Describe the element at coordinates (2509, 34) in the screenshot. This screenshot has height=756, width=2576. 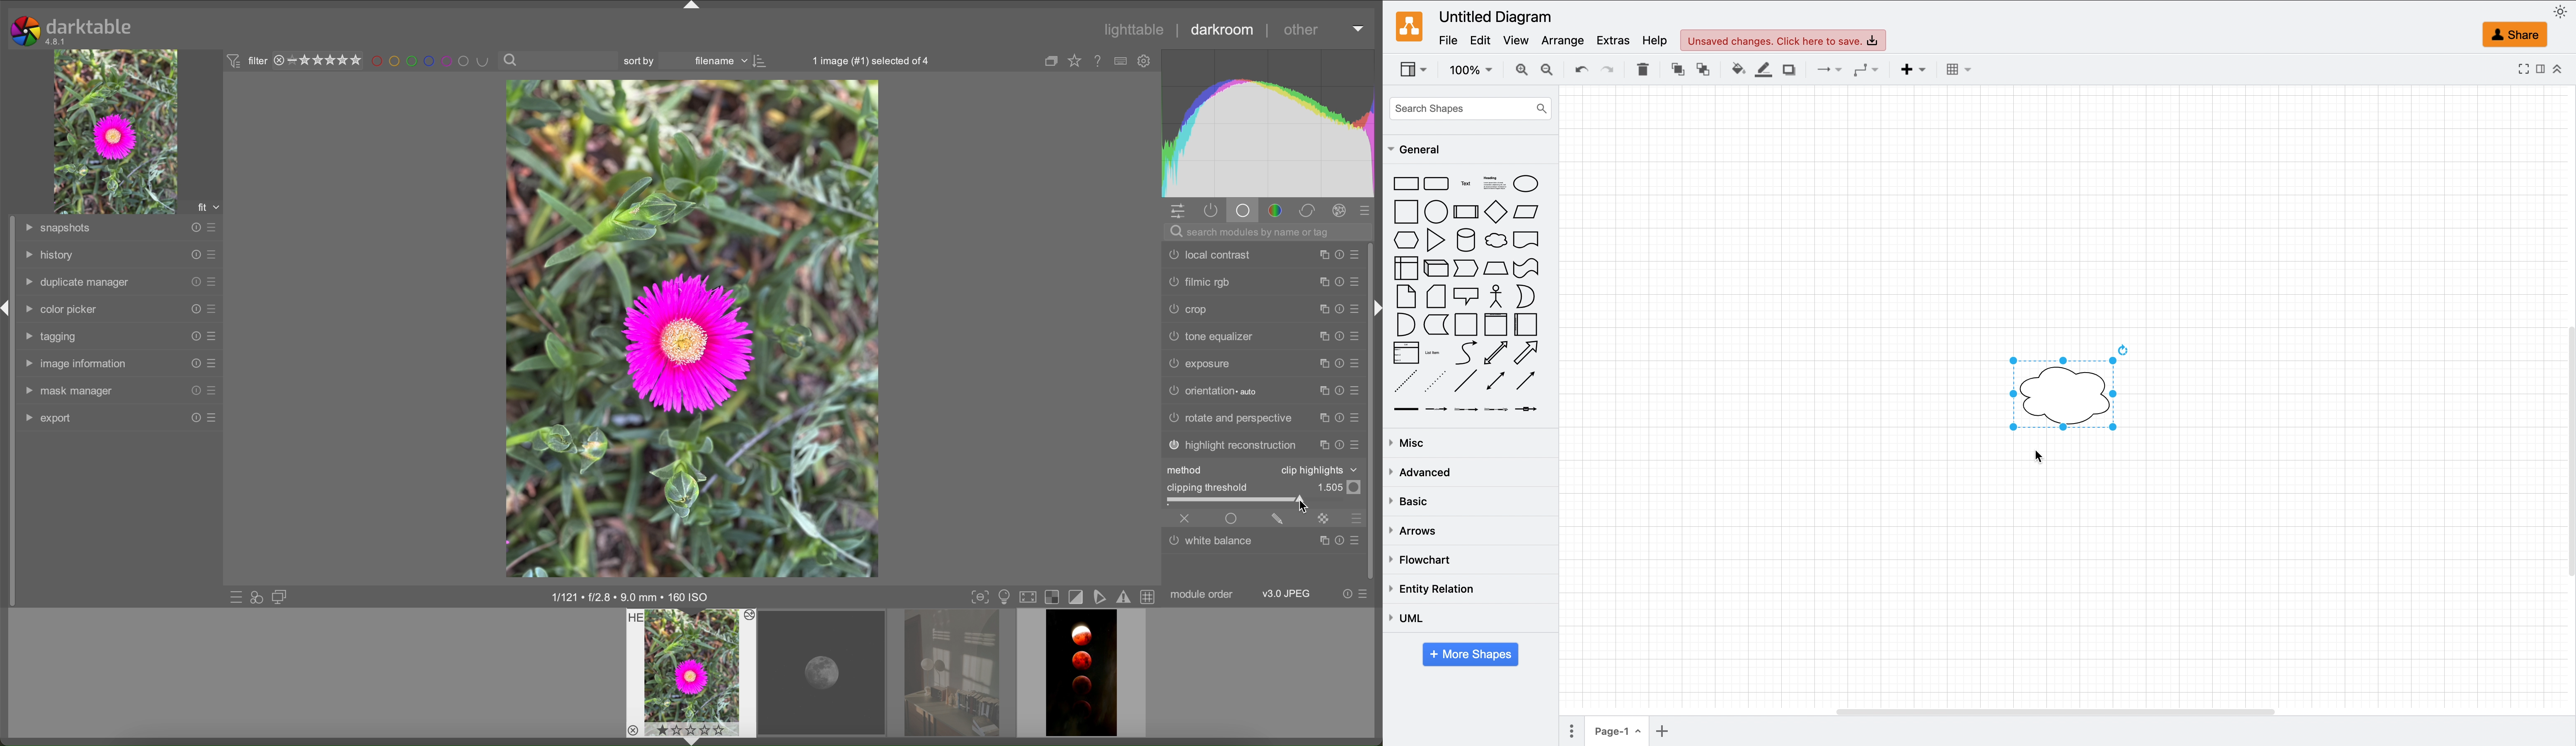
I see `share` at that location.